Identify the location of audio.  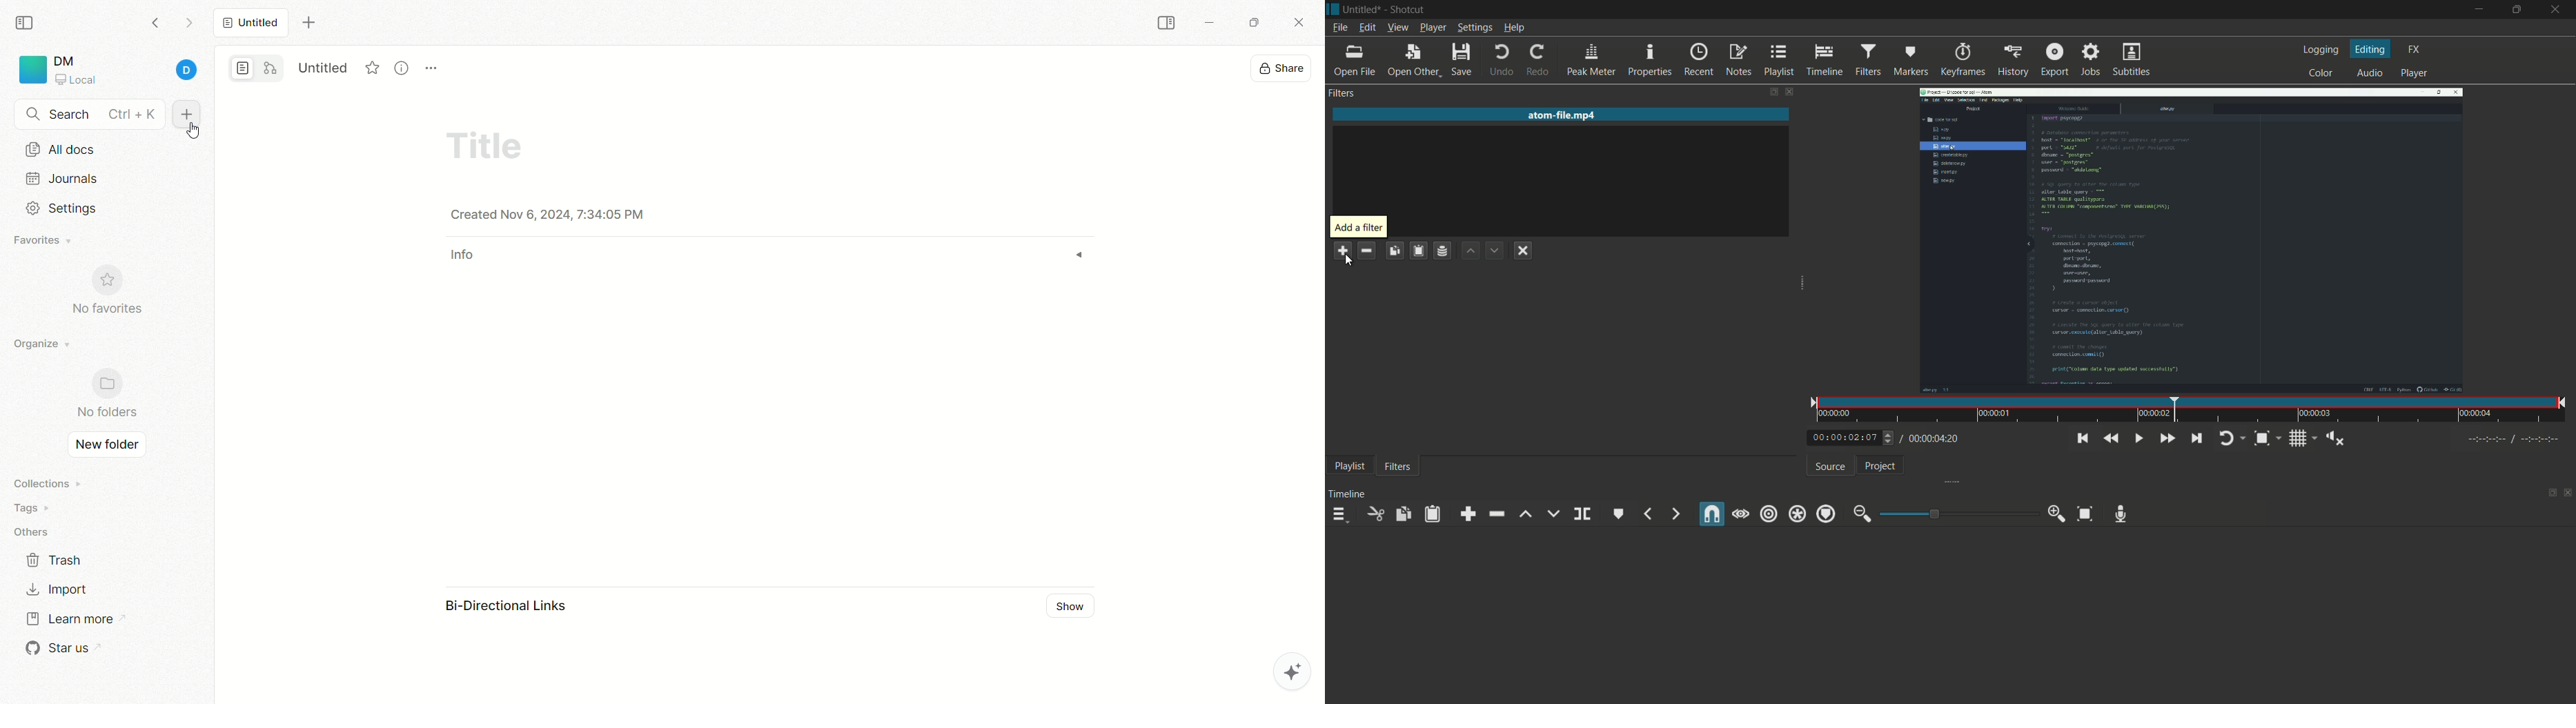
(2373, 73).